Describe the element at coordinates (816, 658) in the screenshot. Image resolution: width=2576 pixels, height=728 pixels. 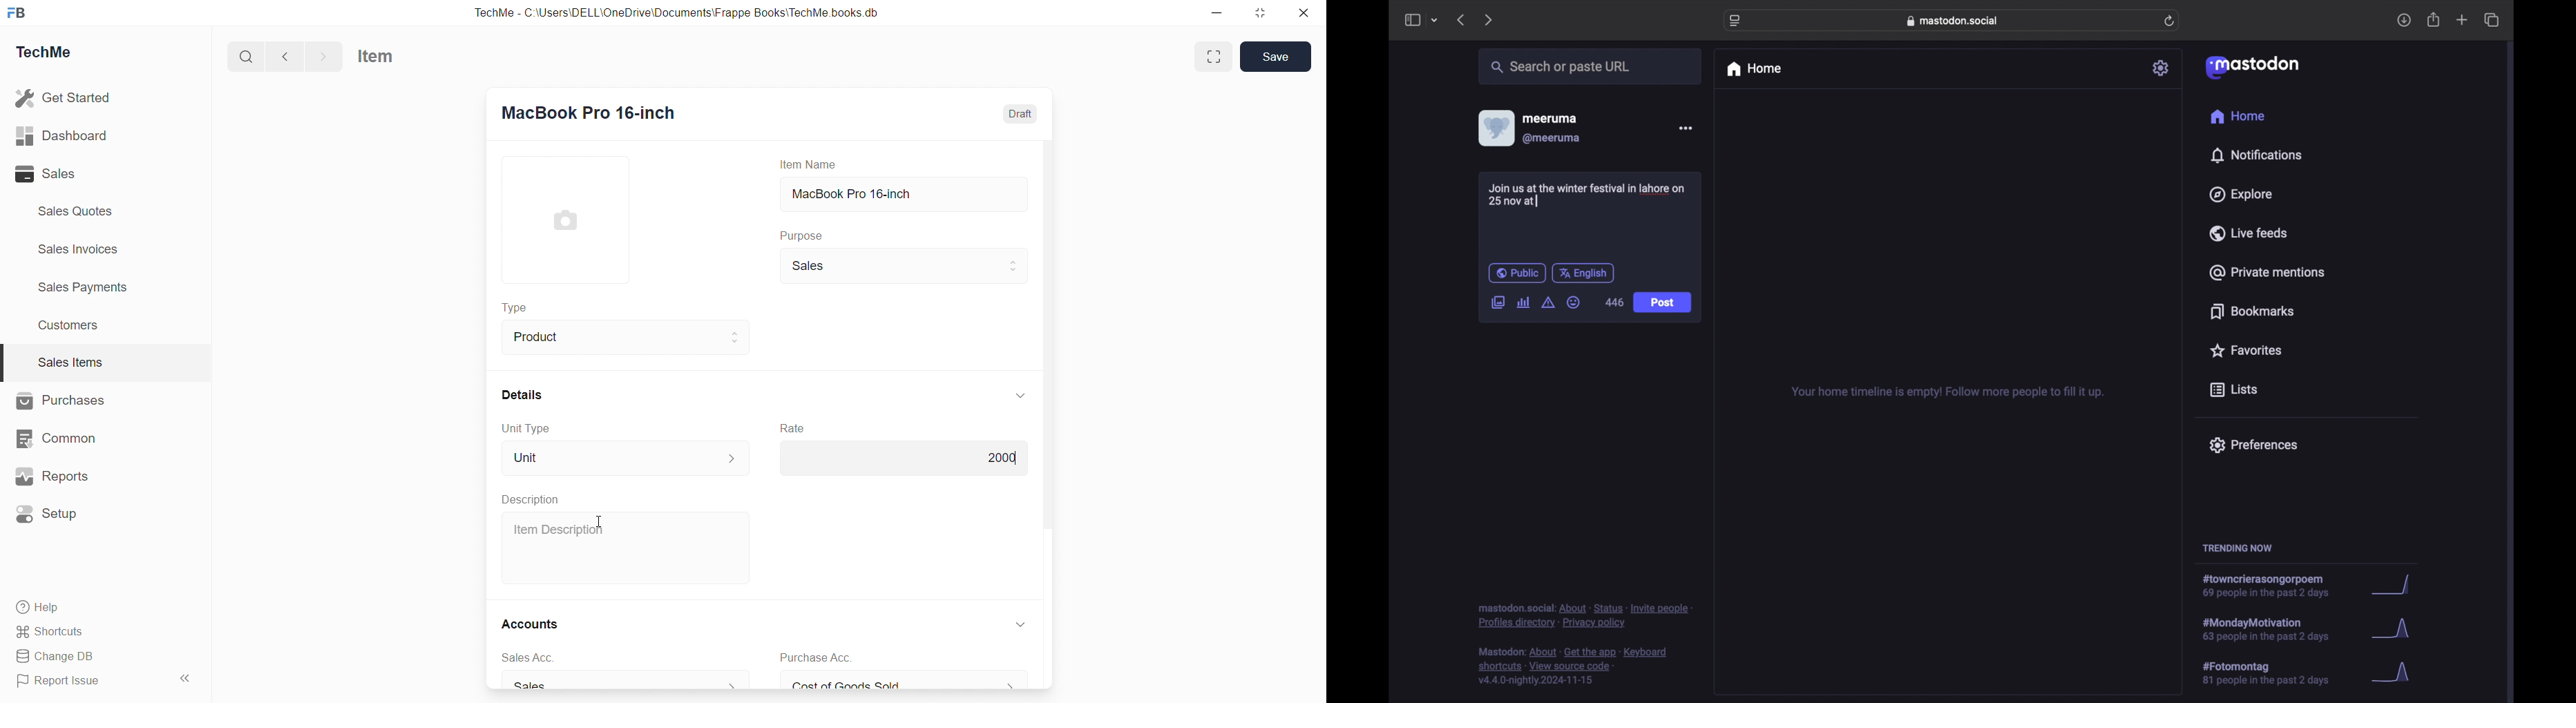
I see `Purchase Acc` at that location.